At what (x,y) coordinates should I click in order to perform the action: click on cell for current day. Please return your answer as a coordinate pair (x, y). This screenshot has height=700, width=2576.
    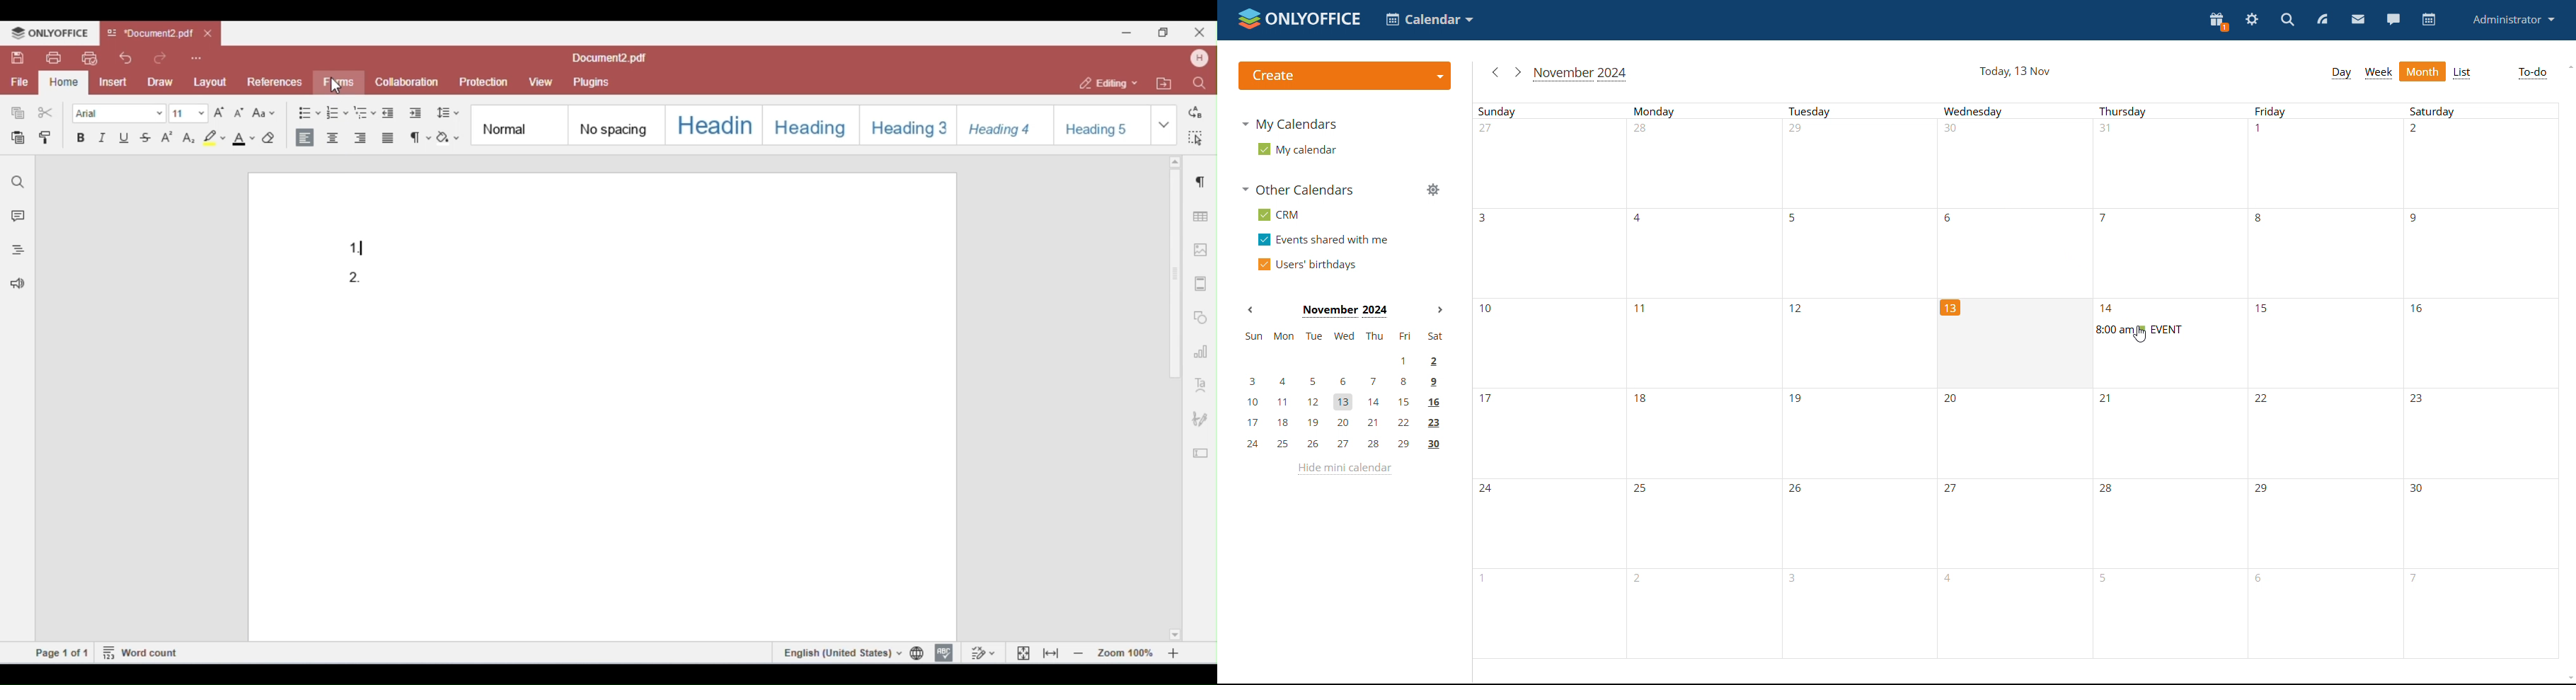
    Looking at the image, I should click on (2019, 340).